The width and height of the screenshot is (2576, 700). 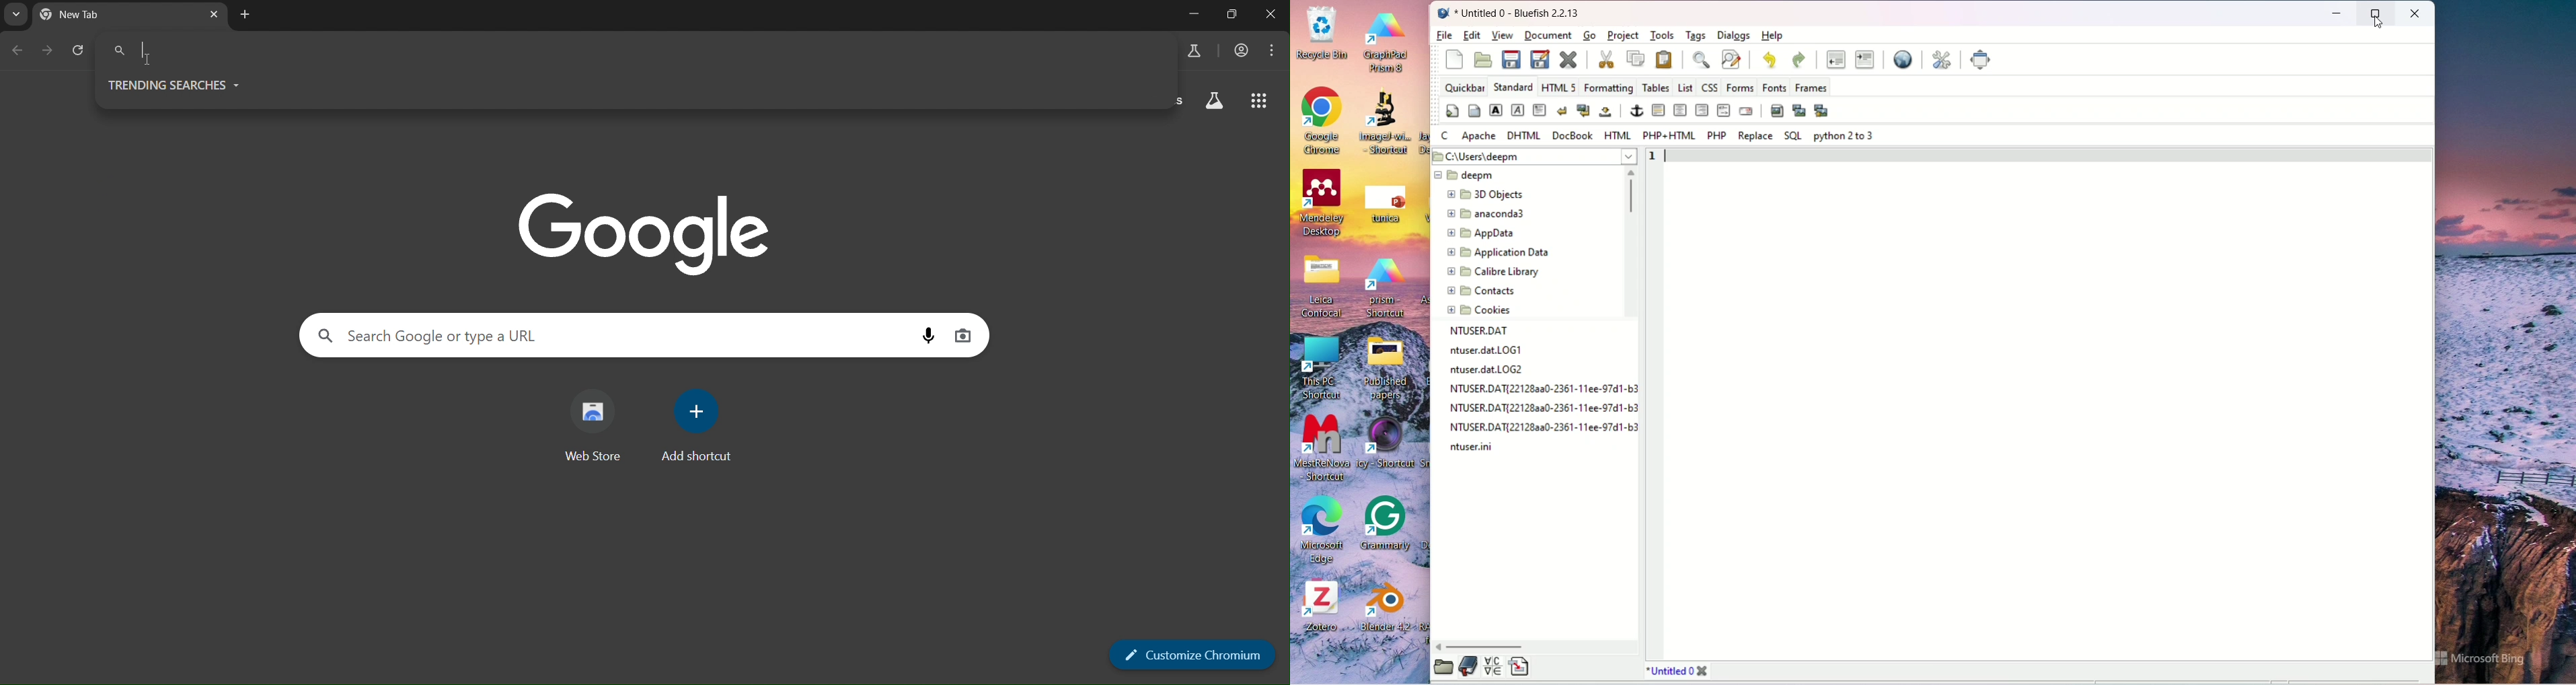 I want to click on undo, so click(x=1771, y=60).